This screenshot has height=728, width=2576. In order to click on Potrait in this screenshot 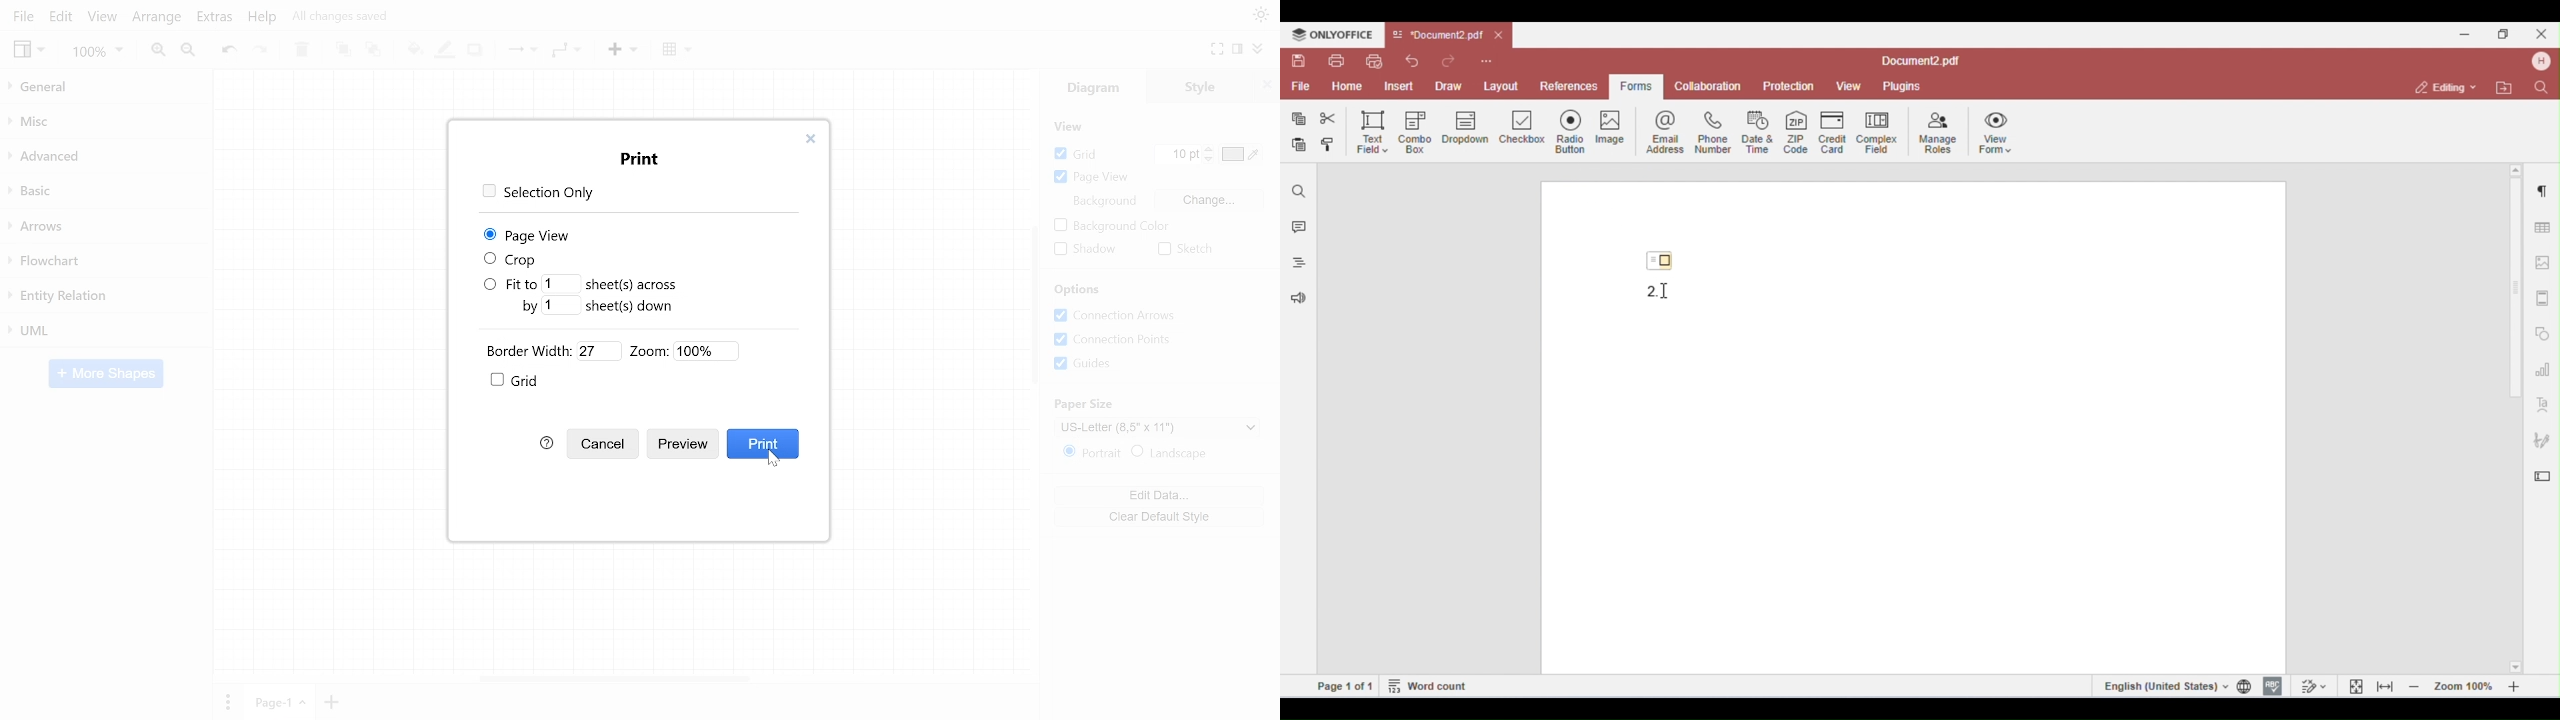, I will do `click(1092, 454)`.